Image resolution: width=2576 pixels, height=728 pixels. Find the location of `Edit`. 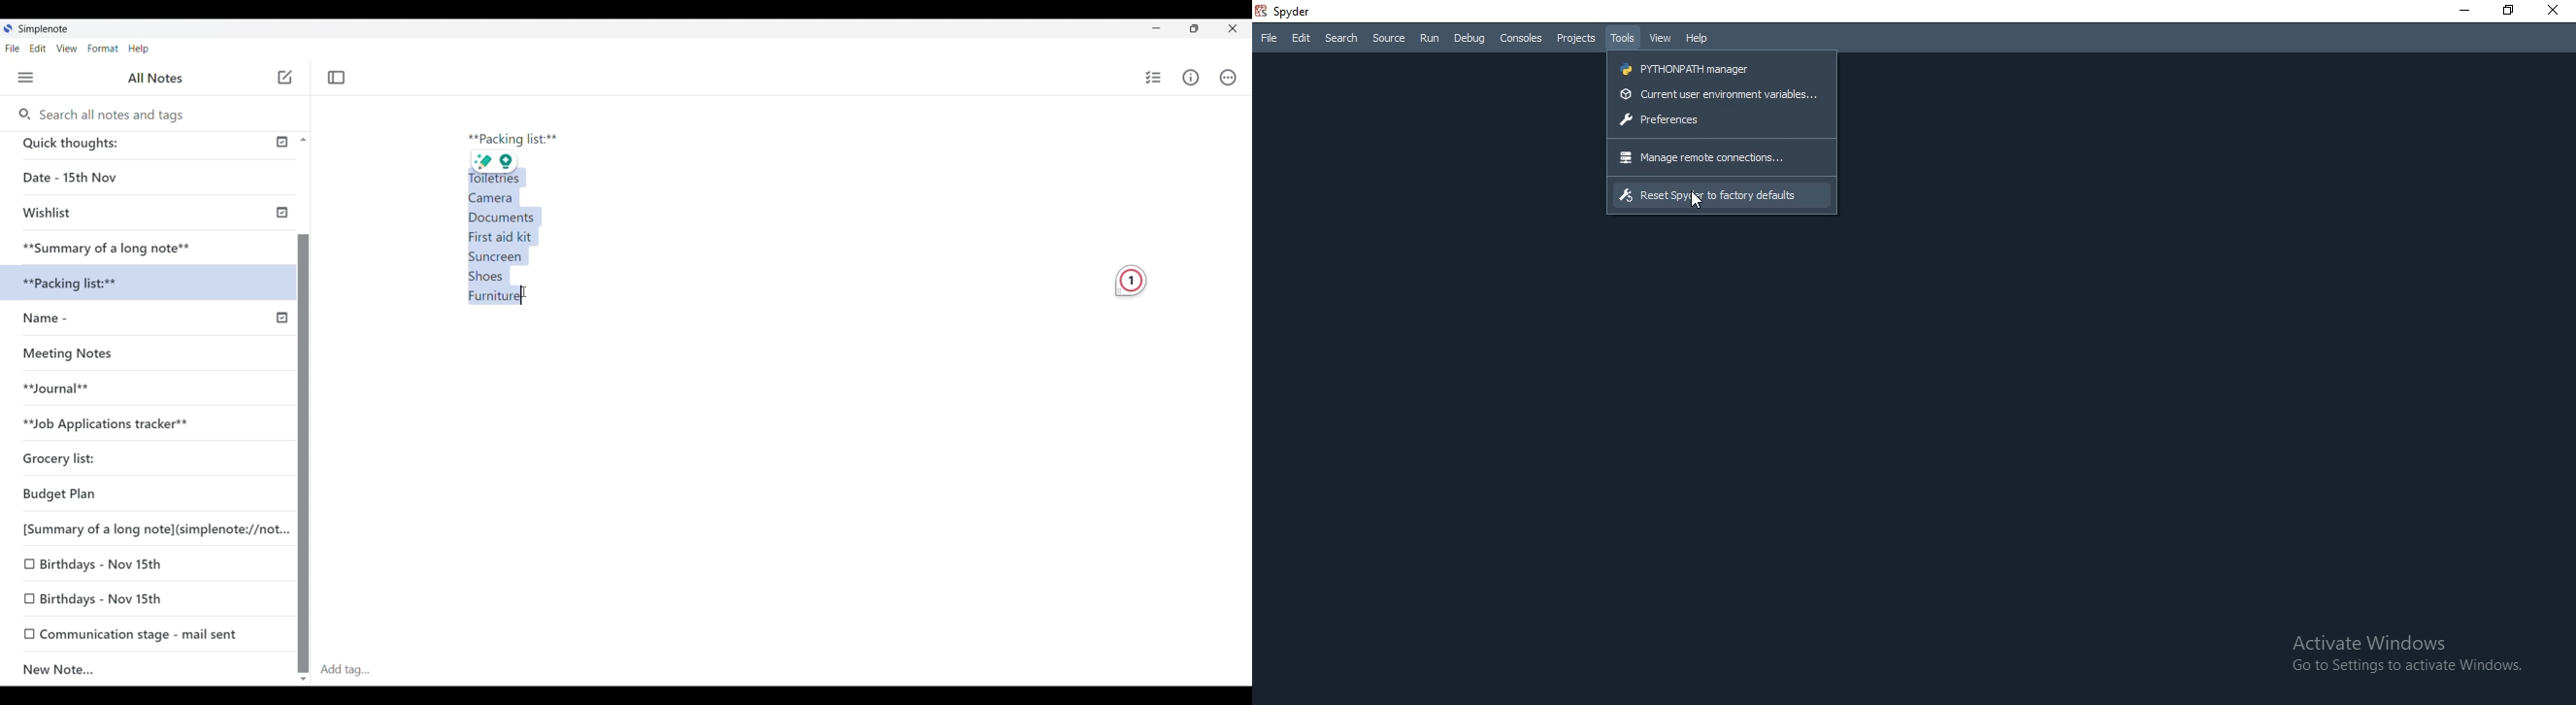

Edit is located at coordinates (1299, 38).